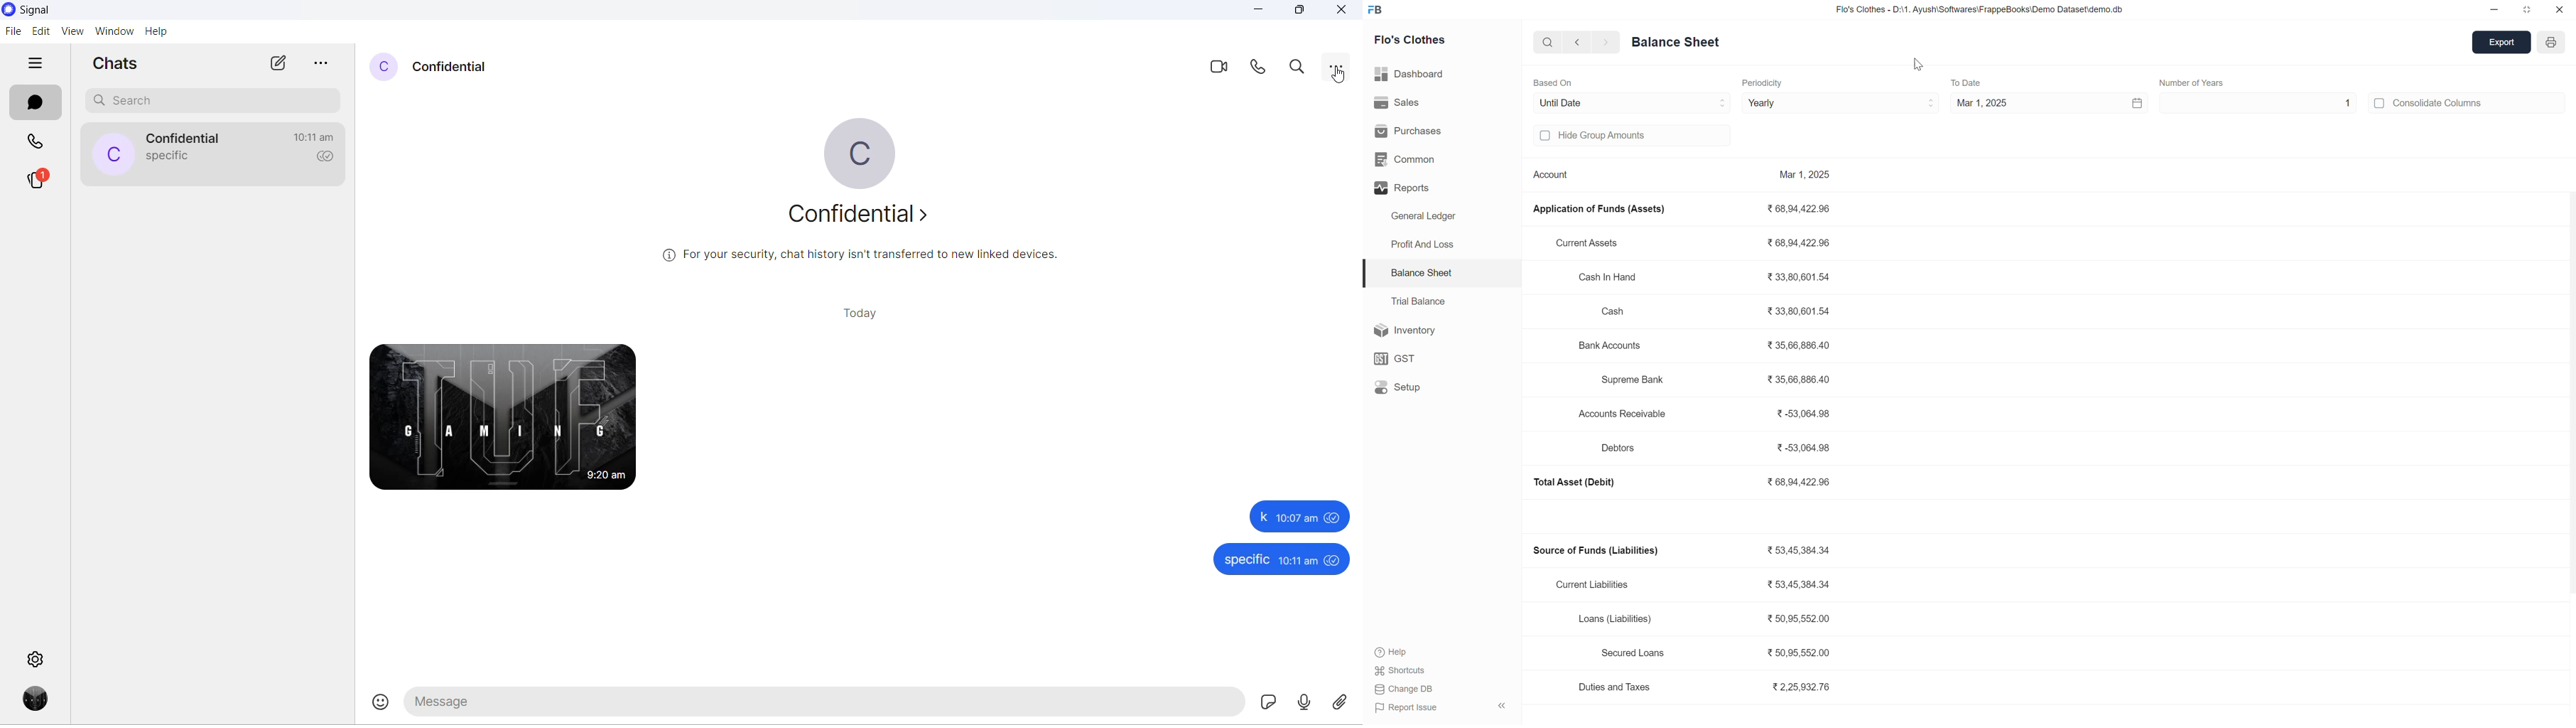 The image size is (2576, 728). Describe the element at coordinates (1590, 244) in the screenshot. I see `Current Assets` at that location.